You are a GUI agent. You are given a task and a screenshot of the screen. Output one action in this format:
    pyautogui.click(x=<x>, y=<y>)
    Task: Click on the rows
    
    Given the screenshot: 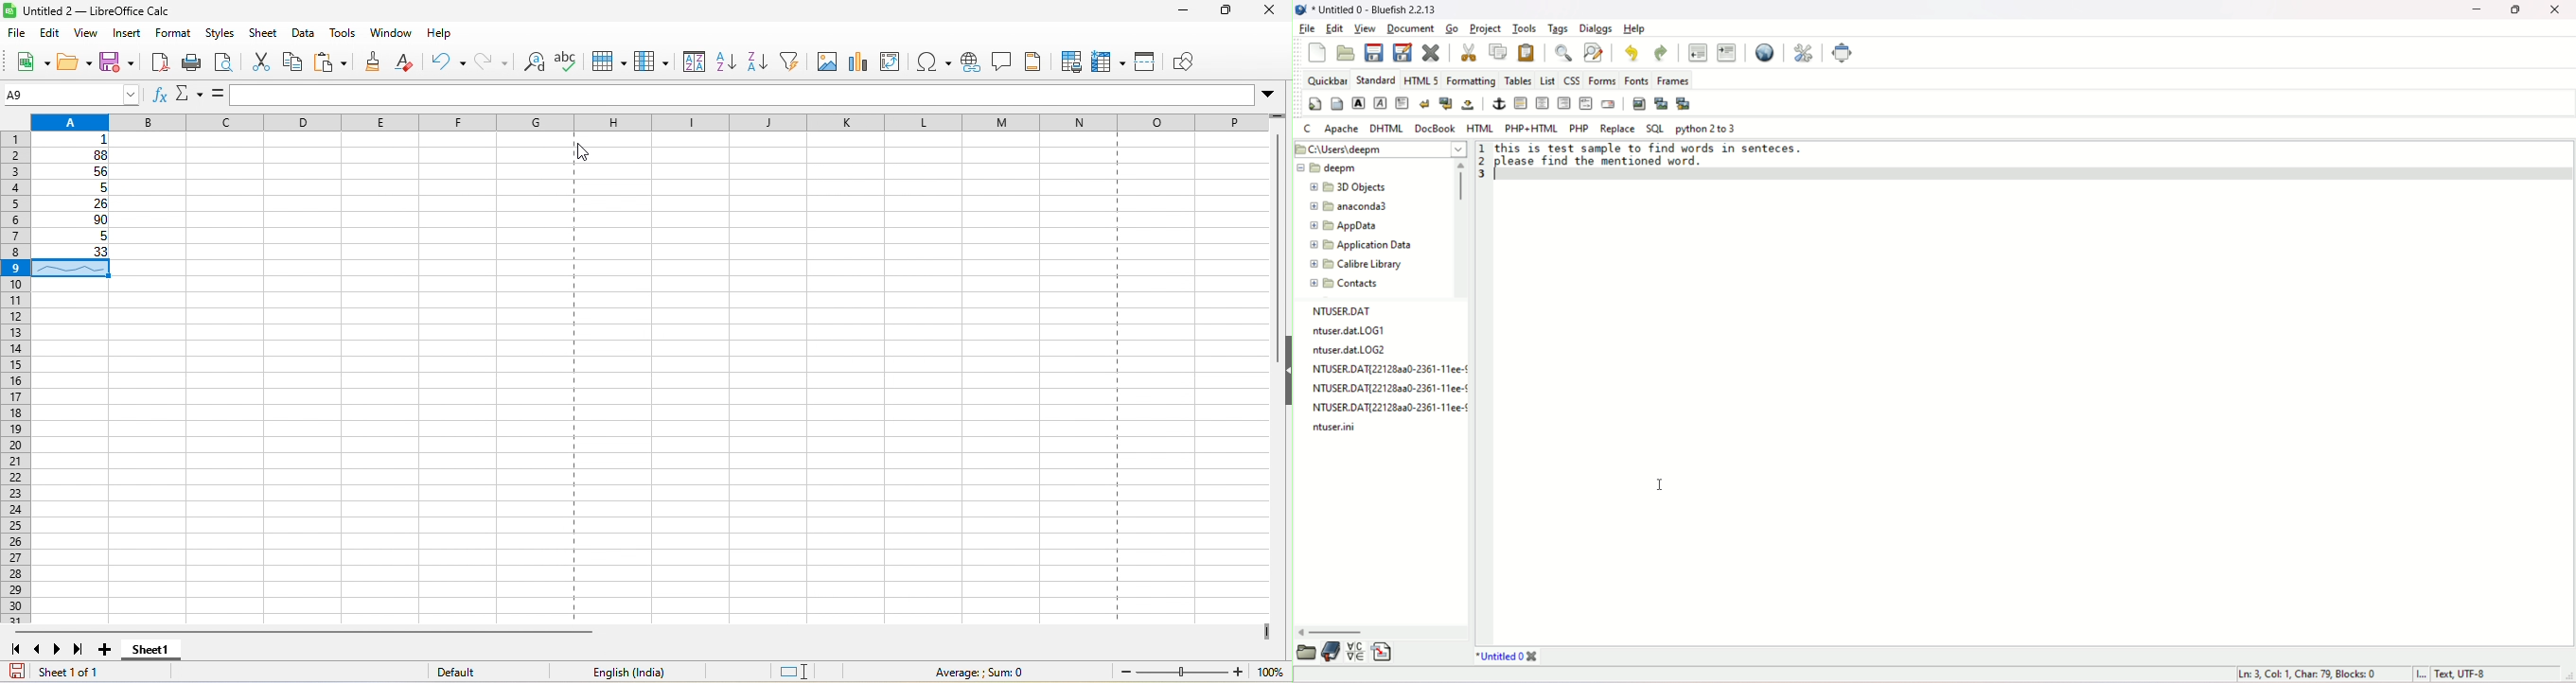 What is the action you would take?
    pyautogui.click(x=14, y=379)
    